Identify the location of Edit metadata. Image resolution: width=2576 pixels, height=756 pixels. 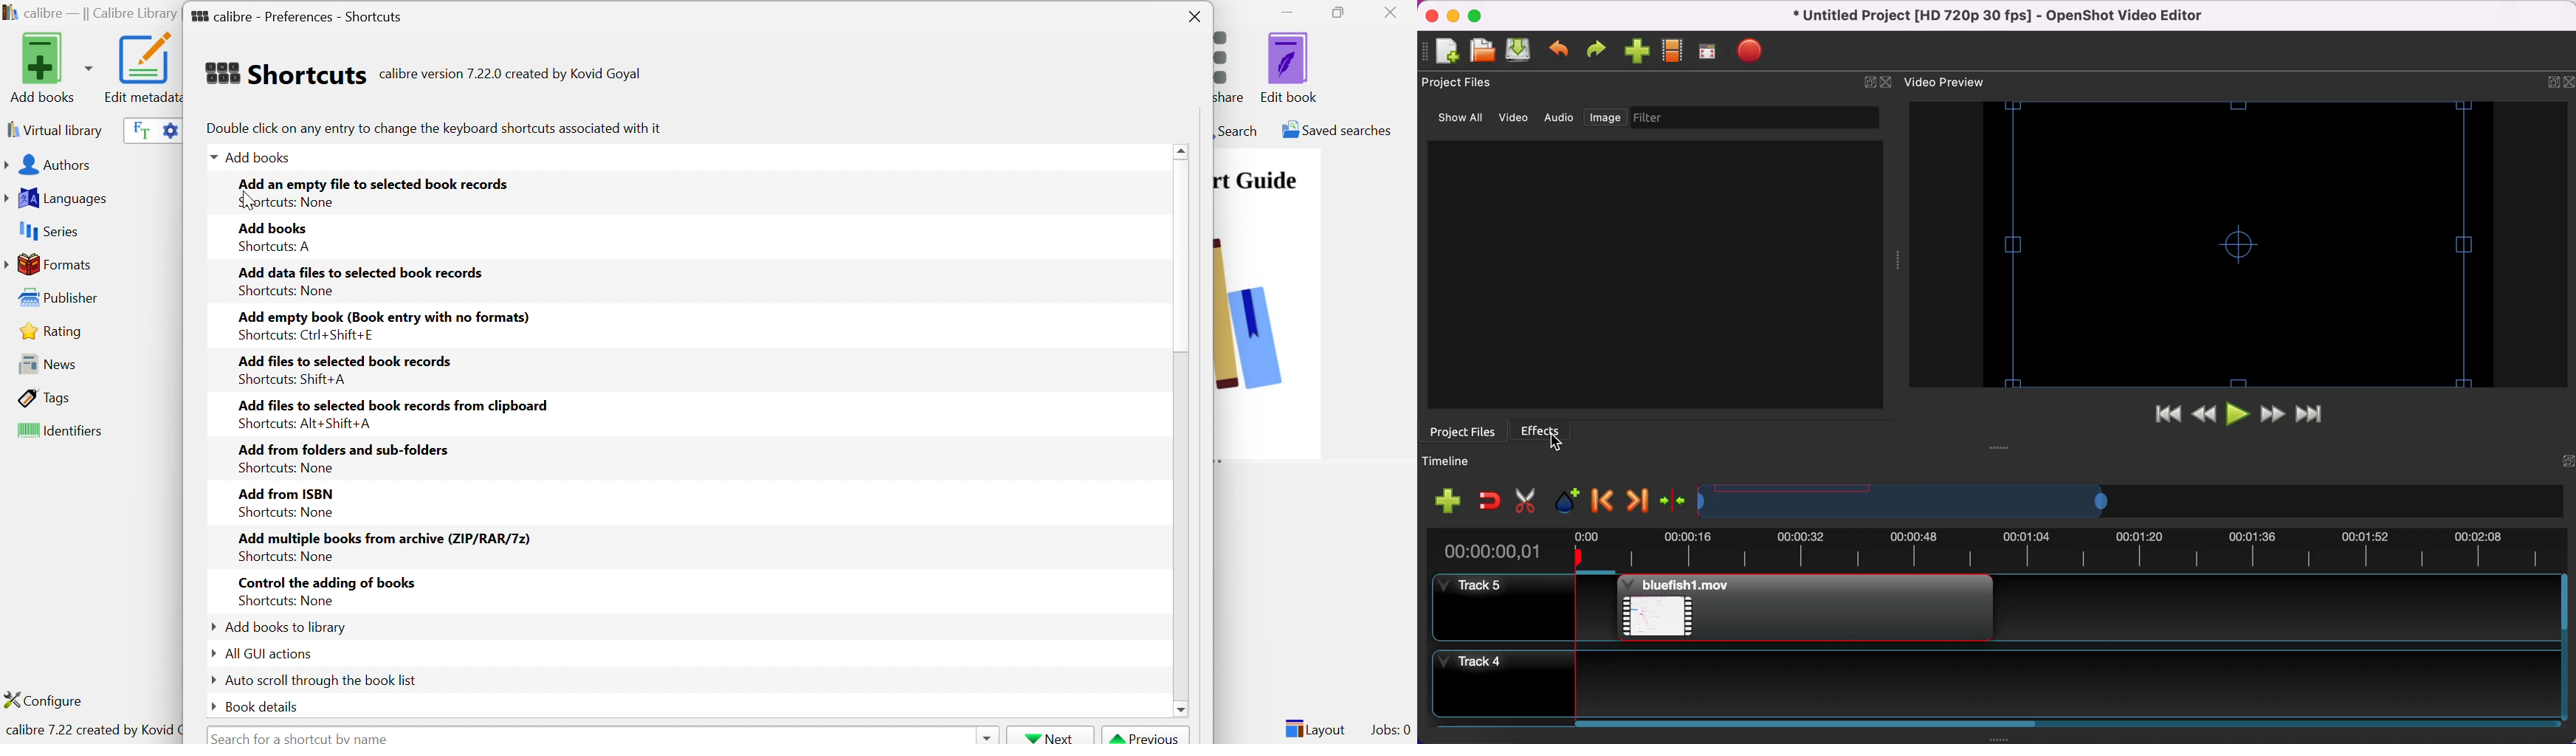
(141, 68).